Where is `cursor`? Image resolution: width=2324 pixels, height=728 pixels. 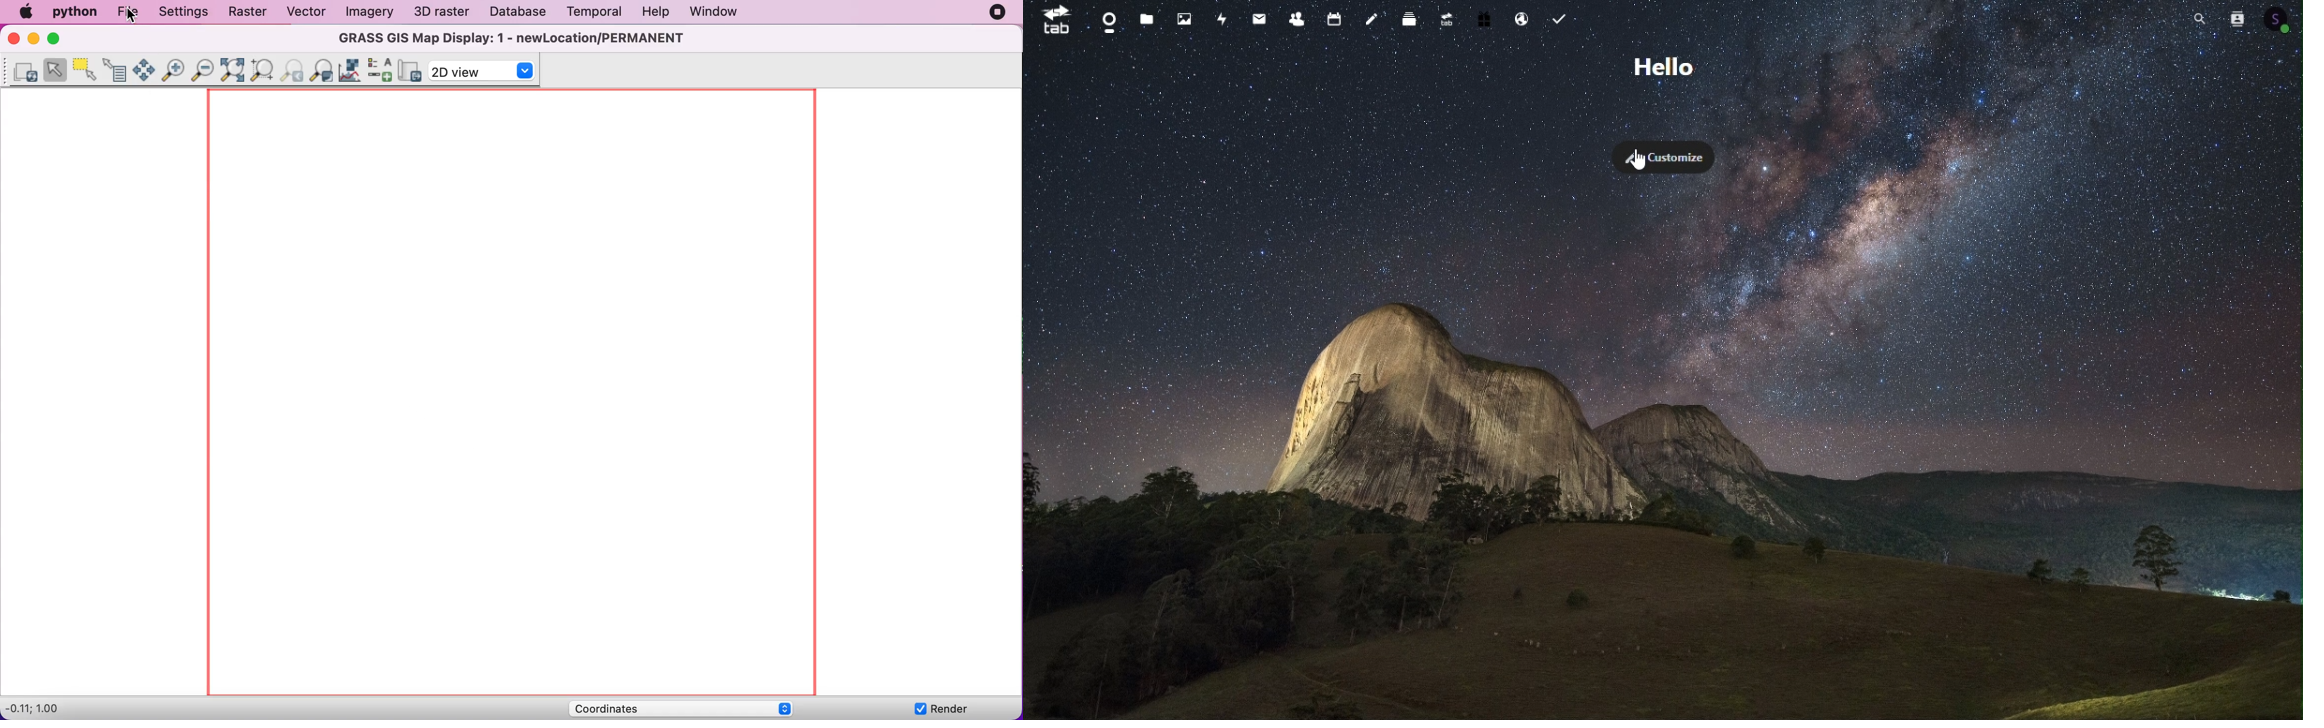 cursor is located at coordinates (1639, 166).